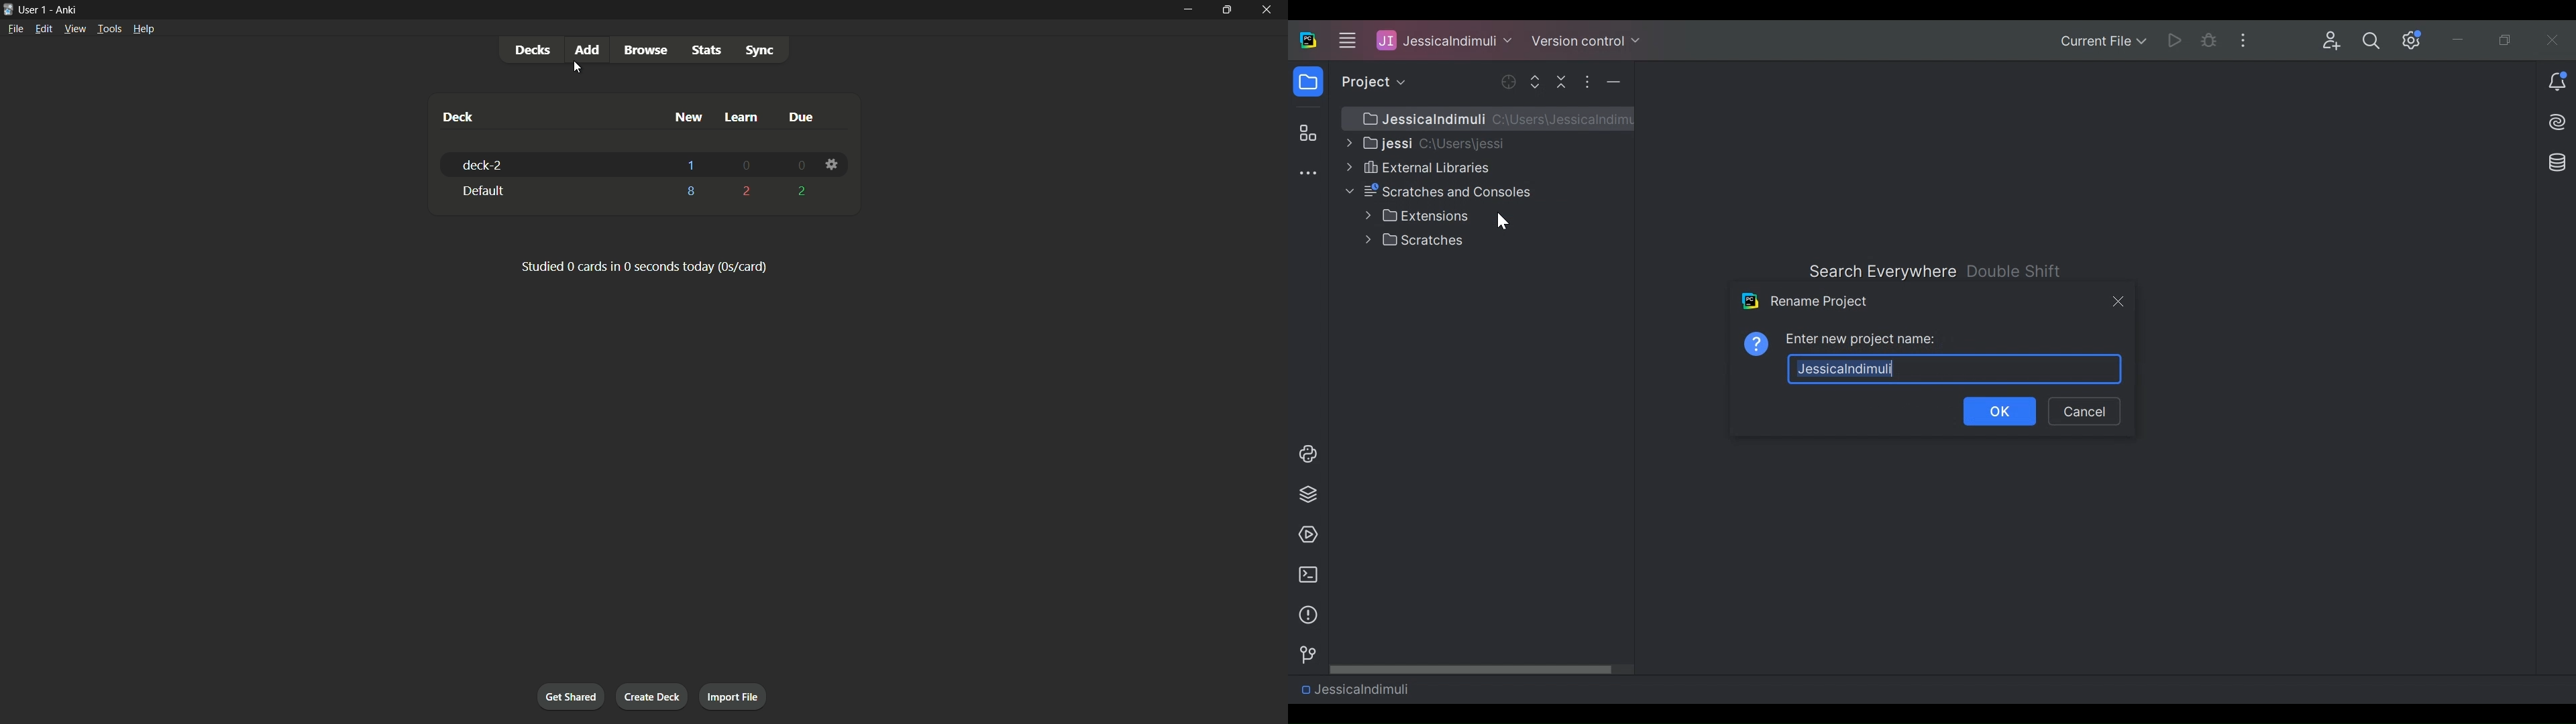 The height and width of the screenshot is (728, 2576). What do you see at coordinates (1304, 575) in the screenshot?
I see `terminal` at bounding box center [1304, 575].